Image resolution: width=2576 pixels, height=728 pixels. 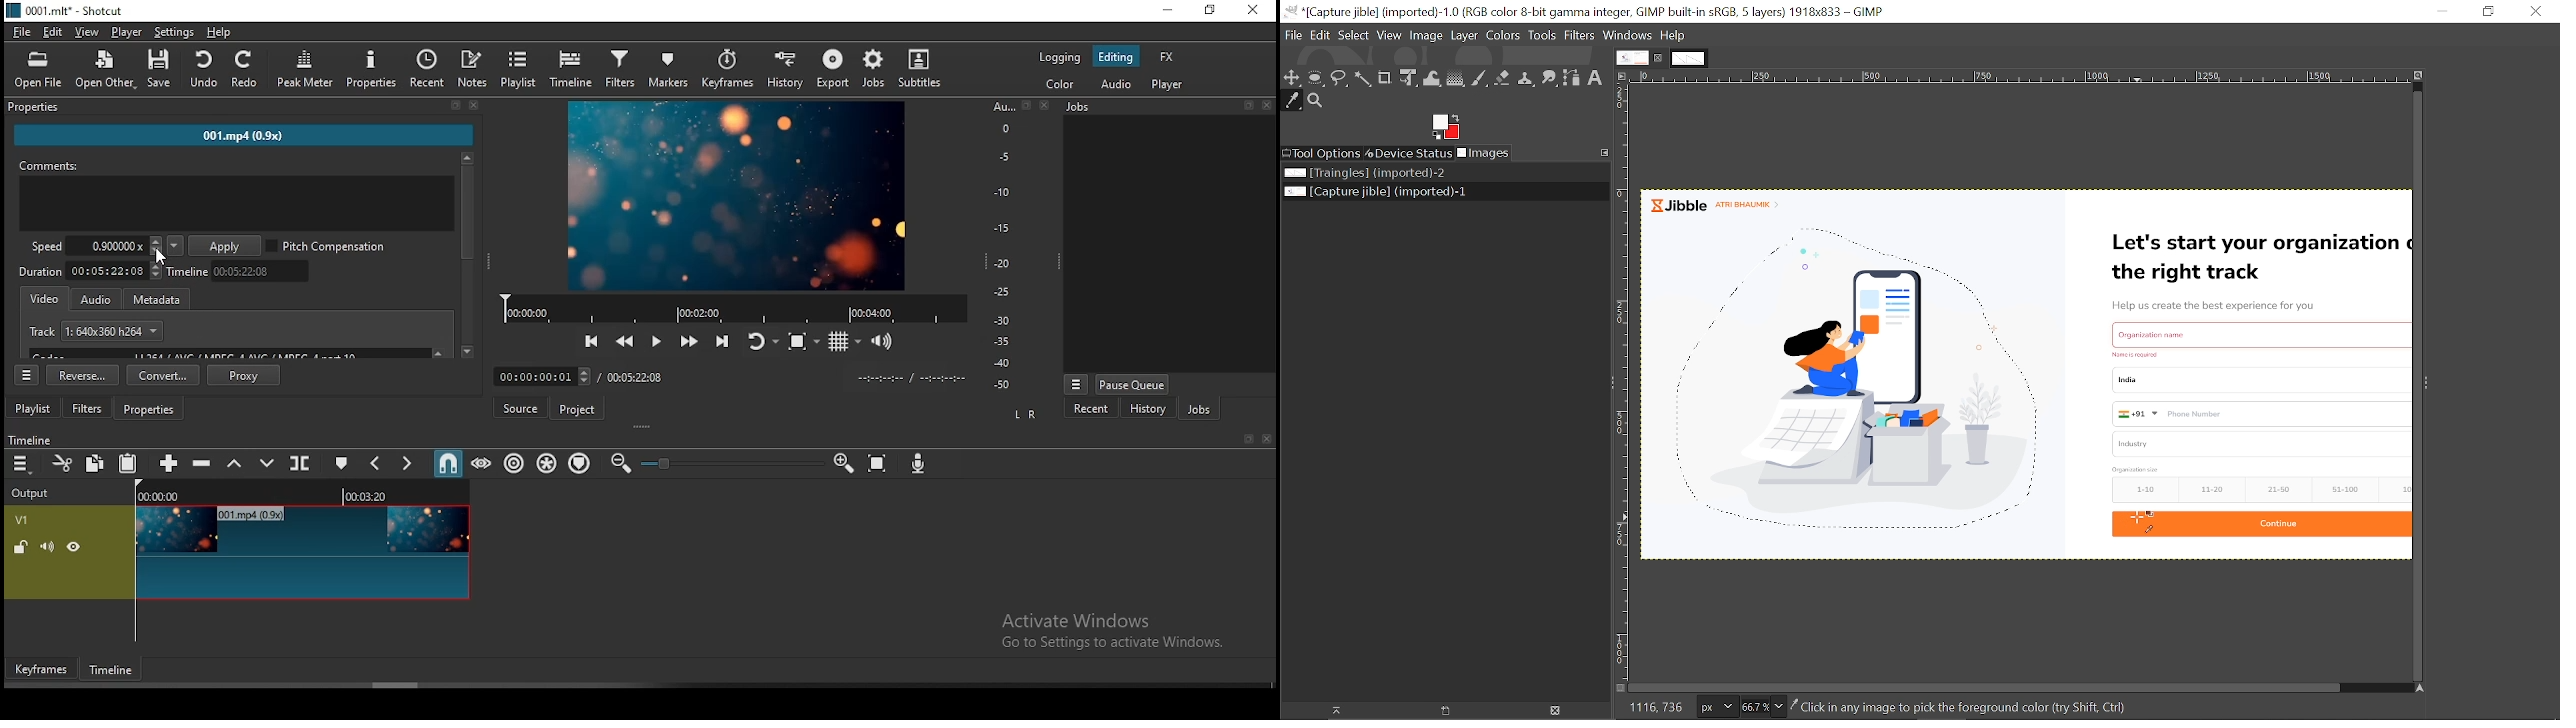 What do you see at coordinates (1541, 35) in the screenshot?
I see `Tools` at bounding box center [1541, 35].